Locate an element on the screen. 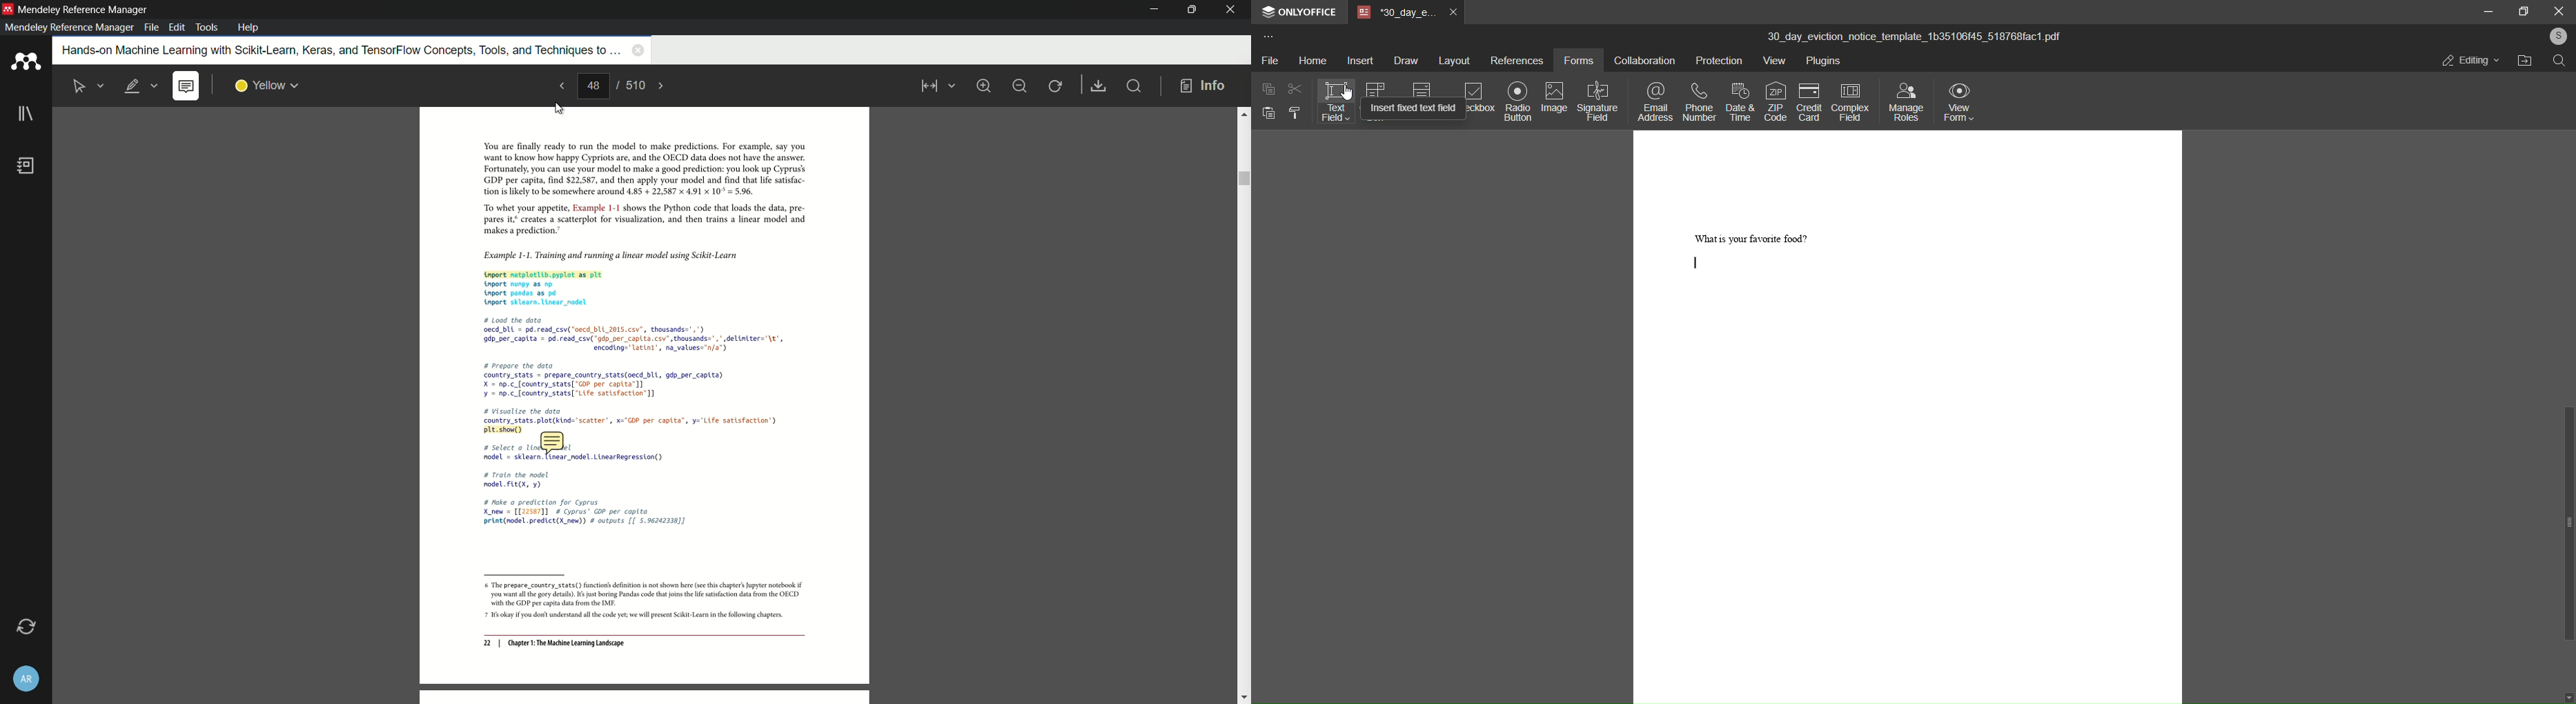  minimize is located at coordinates (1019, 86).